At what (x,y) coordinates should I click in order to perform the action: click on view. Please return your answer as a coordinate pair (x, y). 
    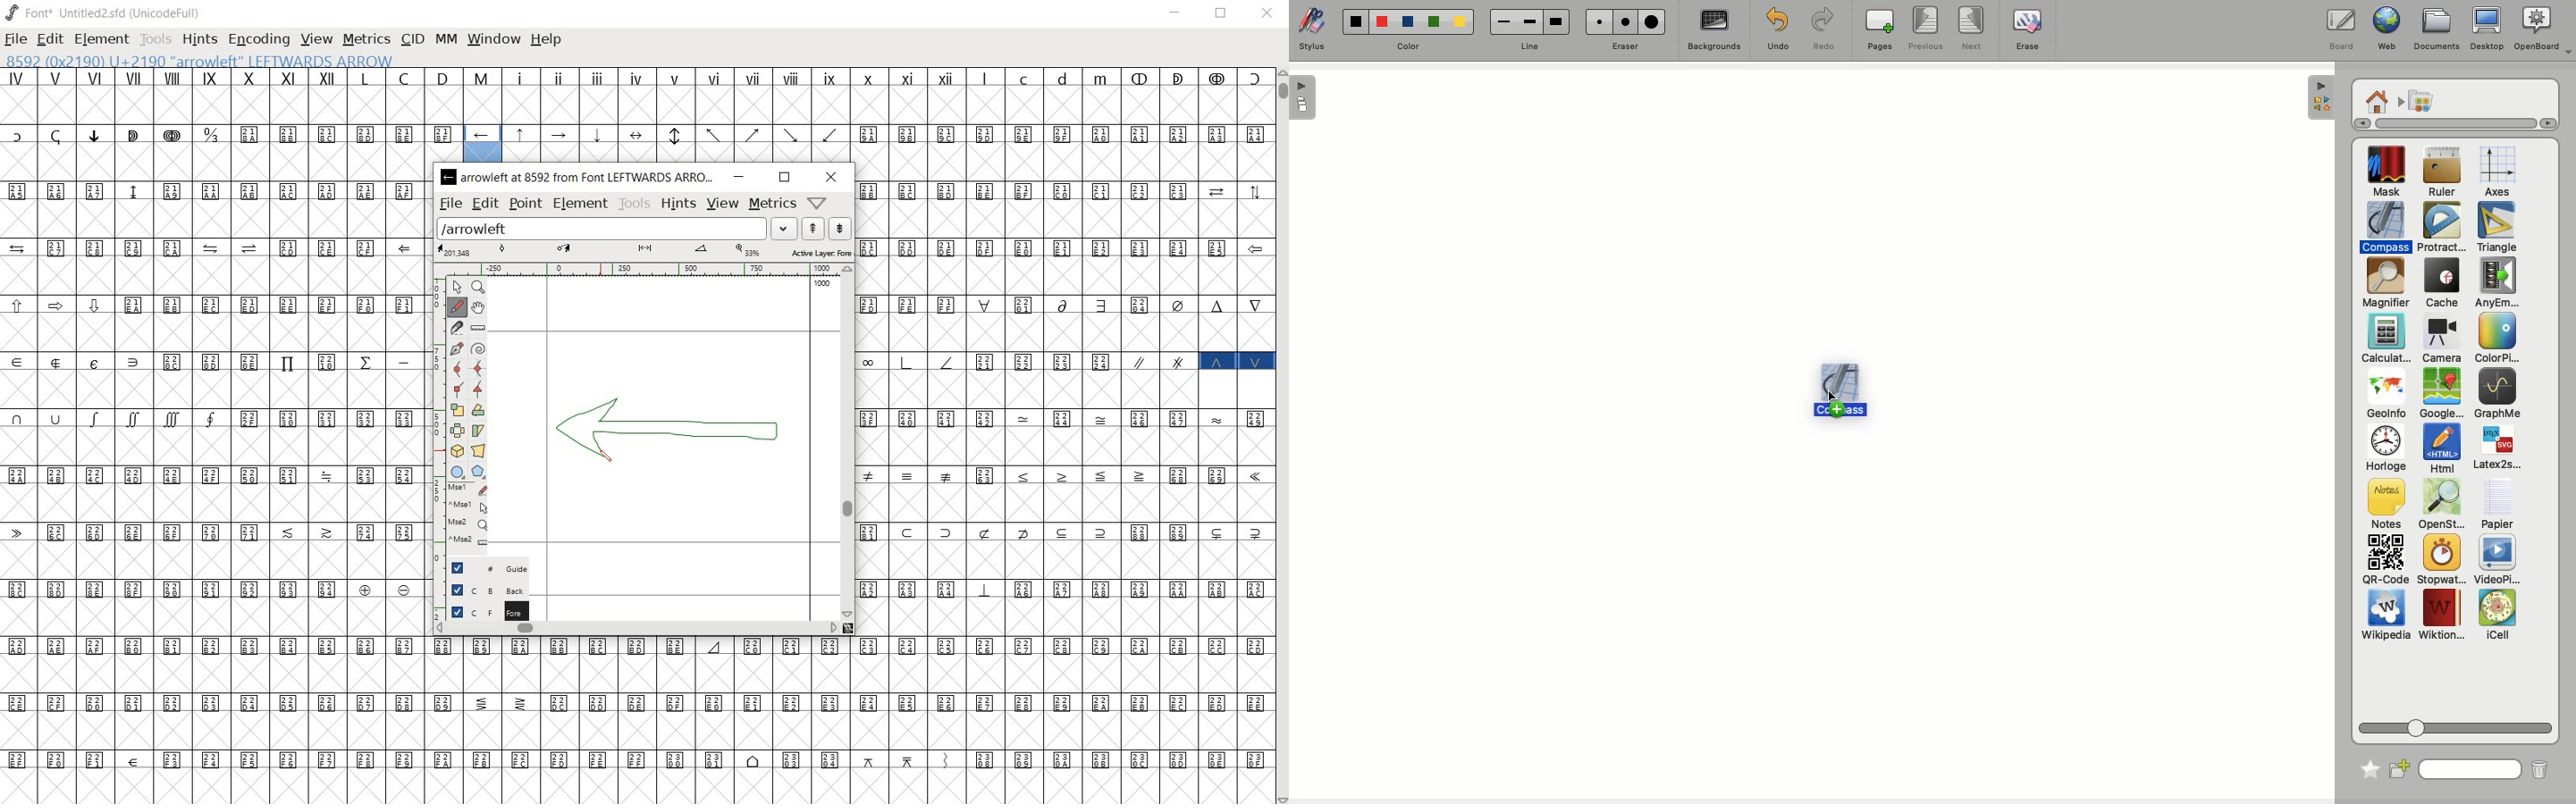
    Looking at the image, I should click on (318, 39).